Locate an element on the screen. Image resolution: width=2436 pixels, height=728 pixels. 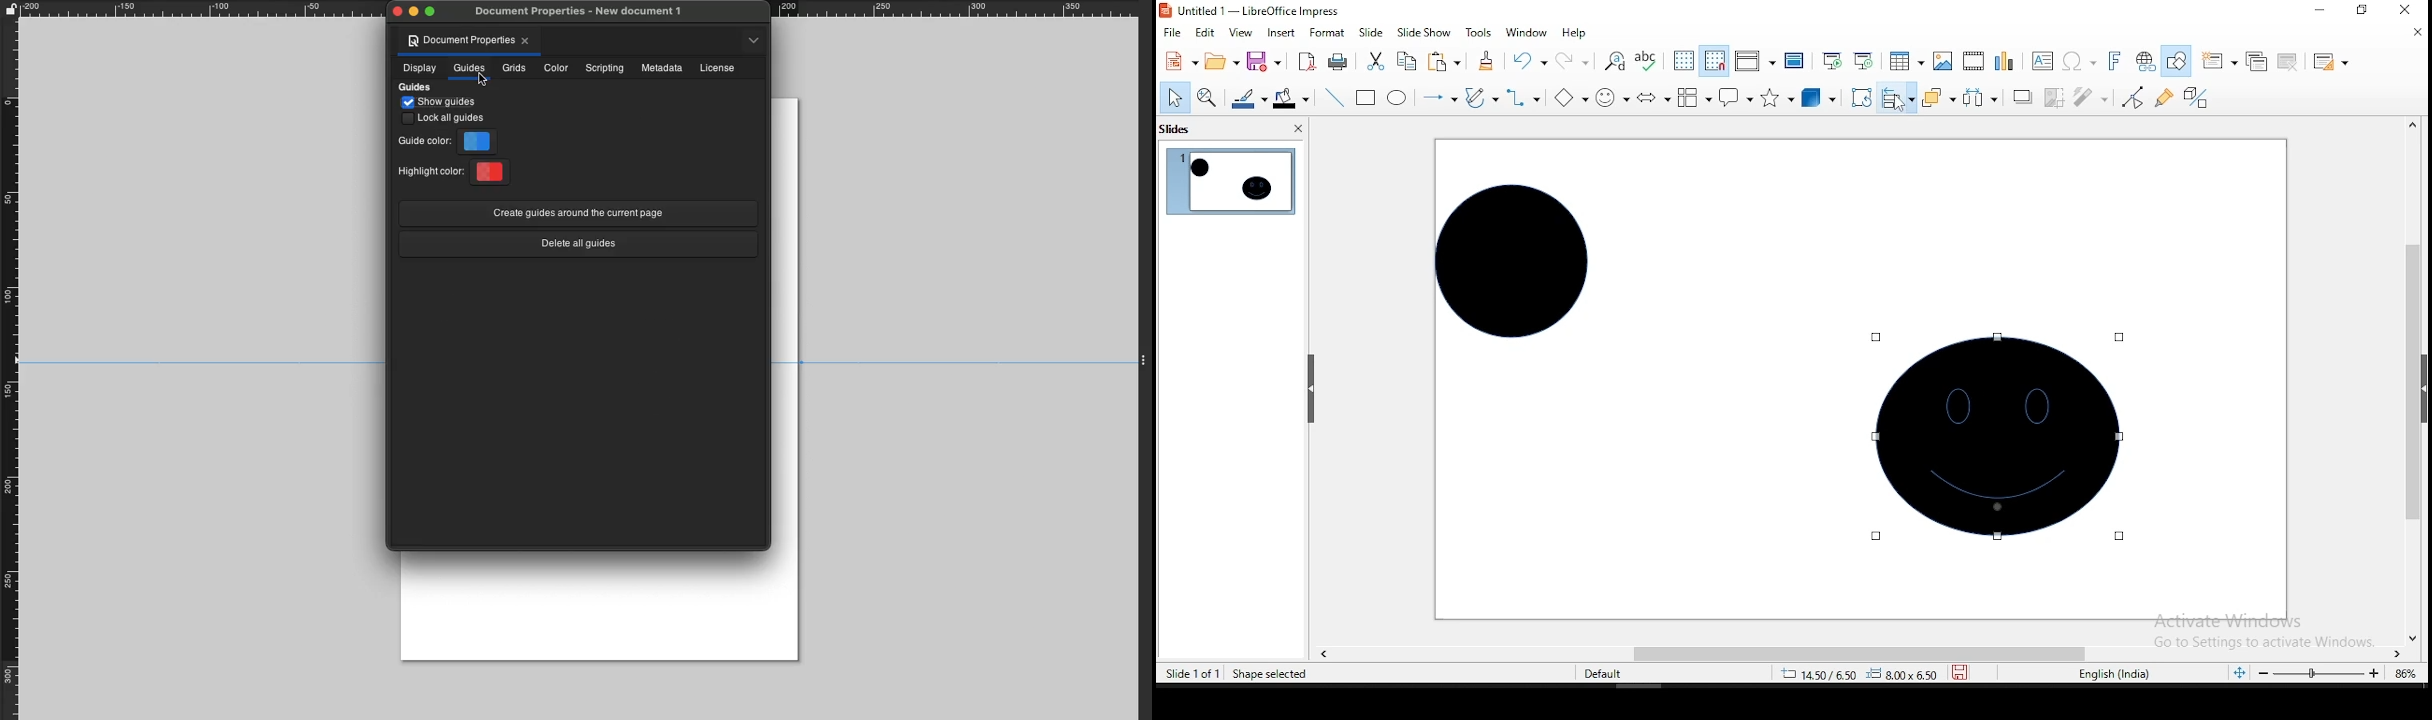
snap to grid is located at coordinates (1713, 61).